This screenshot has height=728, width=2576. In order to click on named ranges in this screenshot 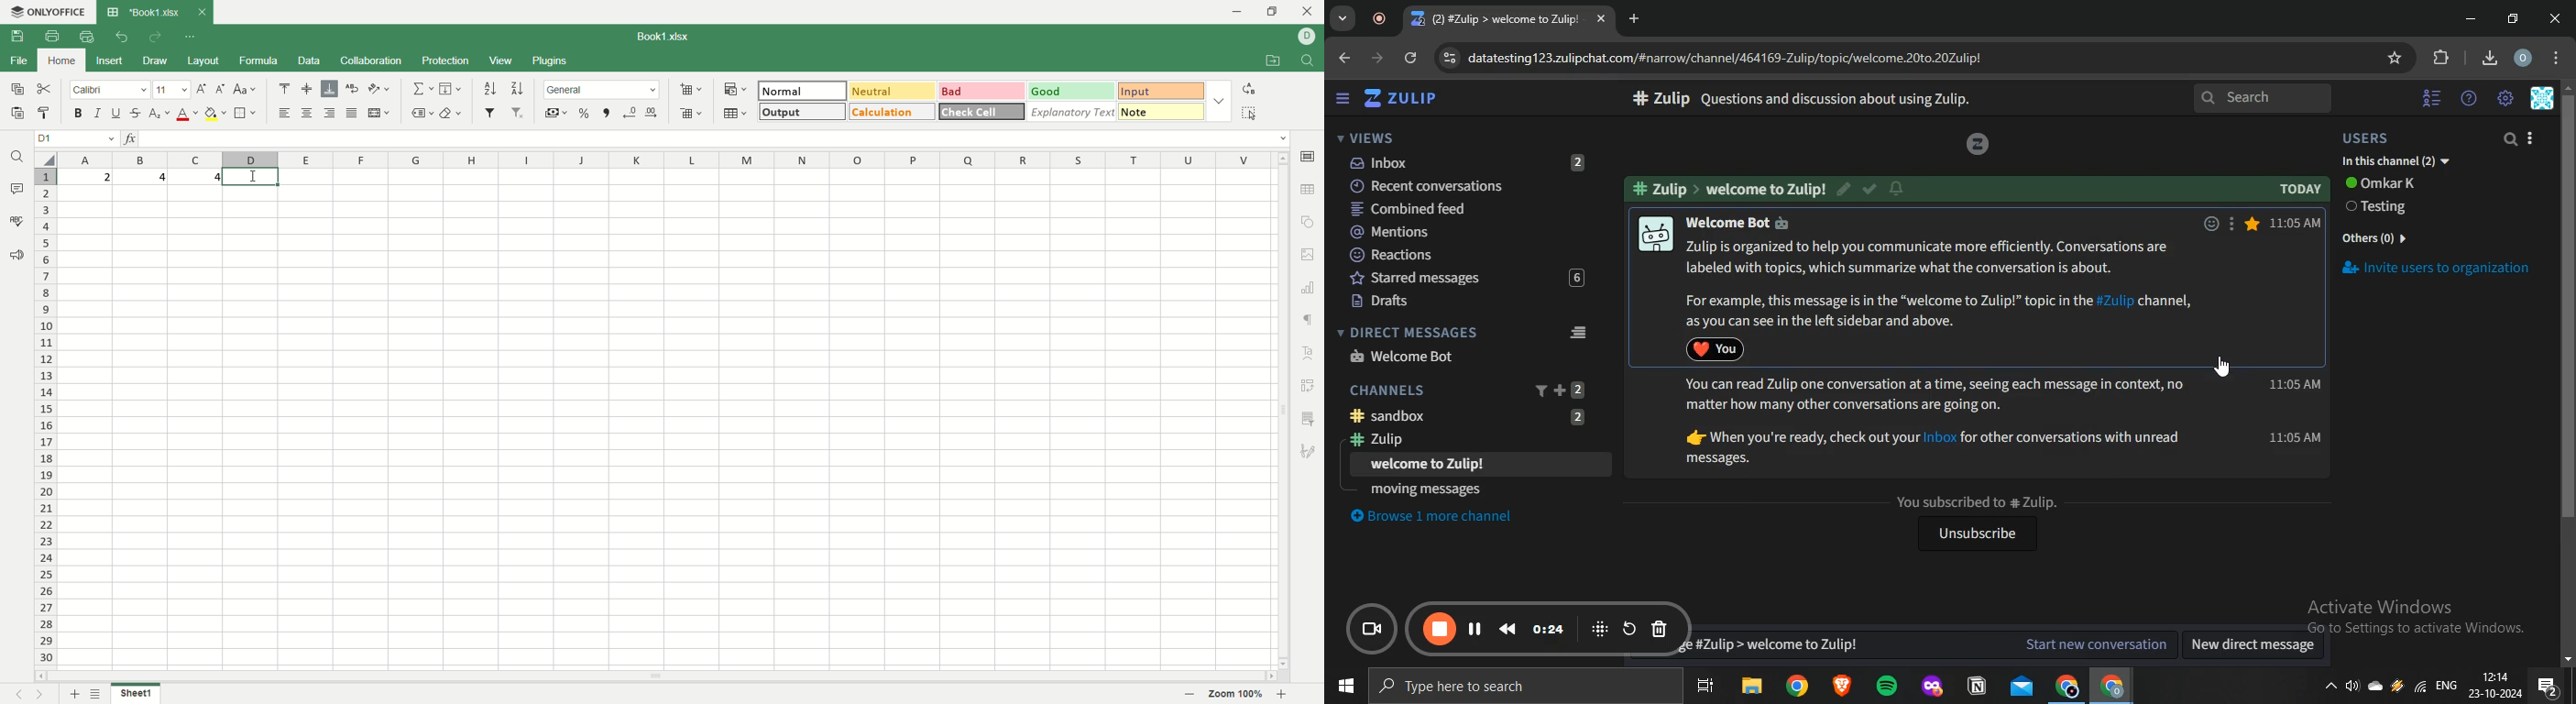, I will do `click(420, 113)`.